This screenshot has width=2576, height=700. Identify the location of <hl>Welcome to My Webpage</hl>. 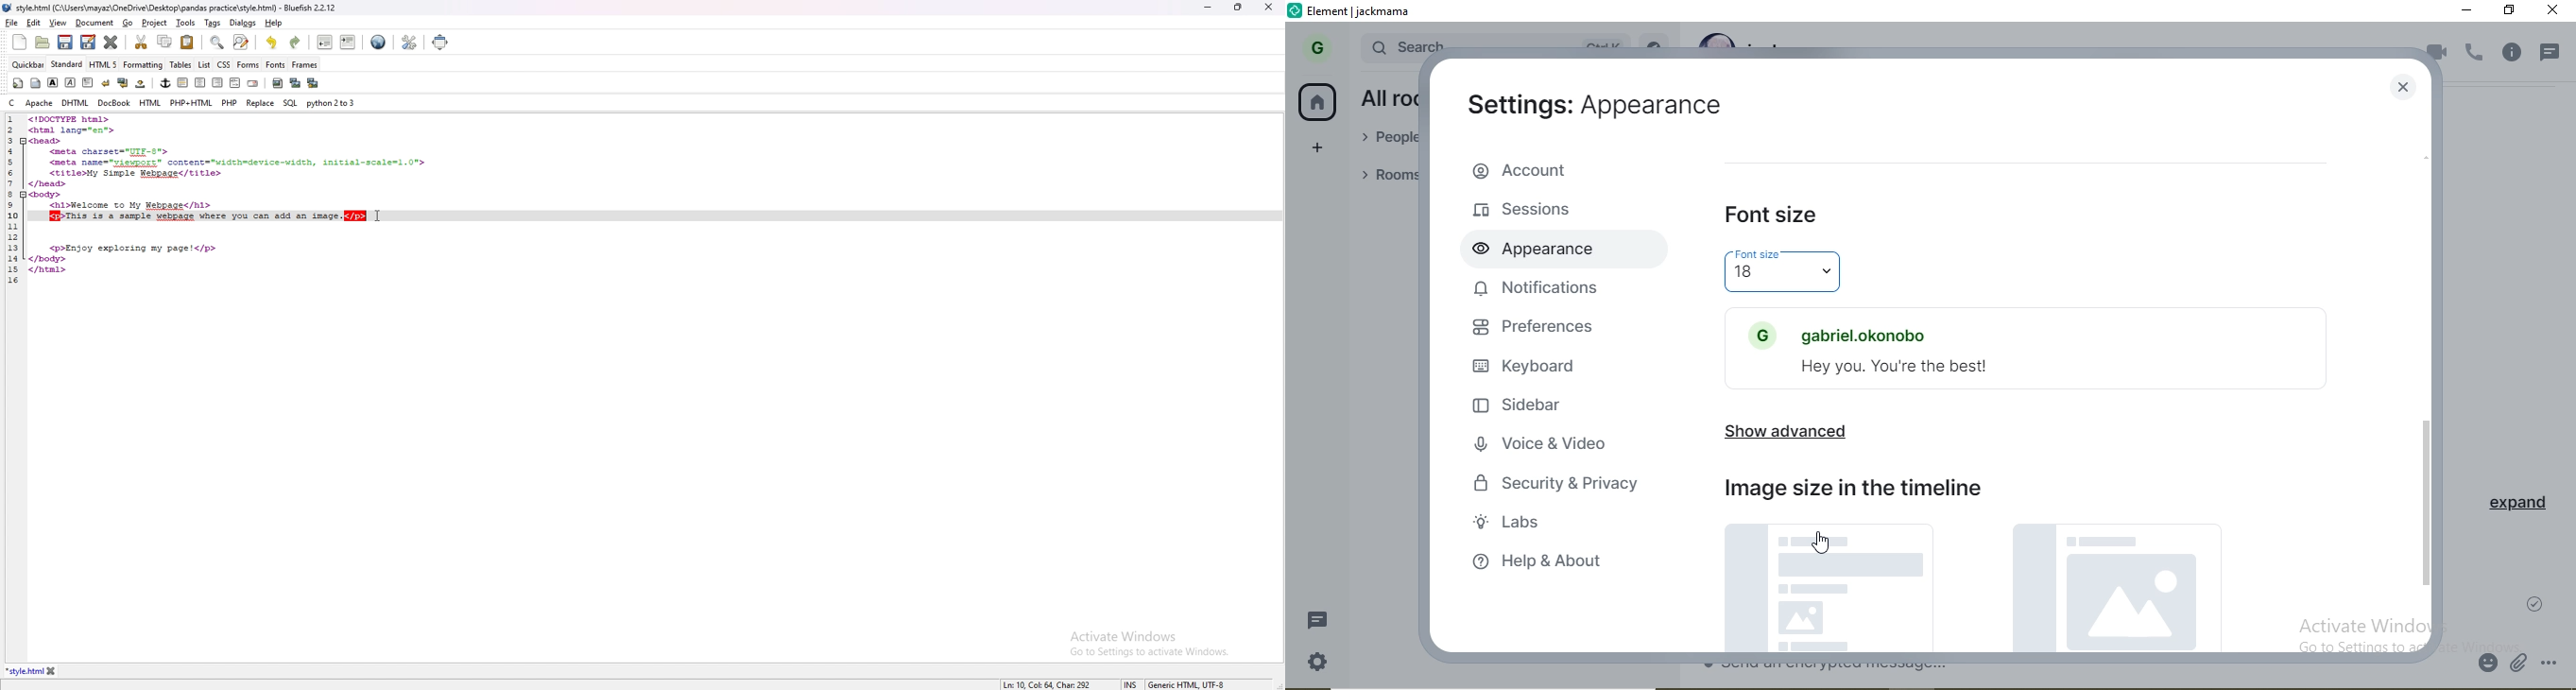
(131, 206).